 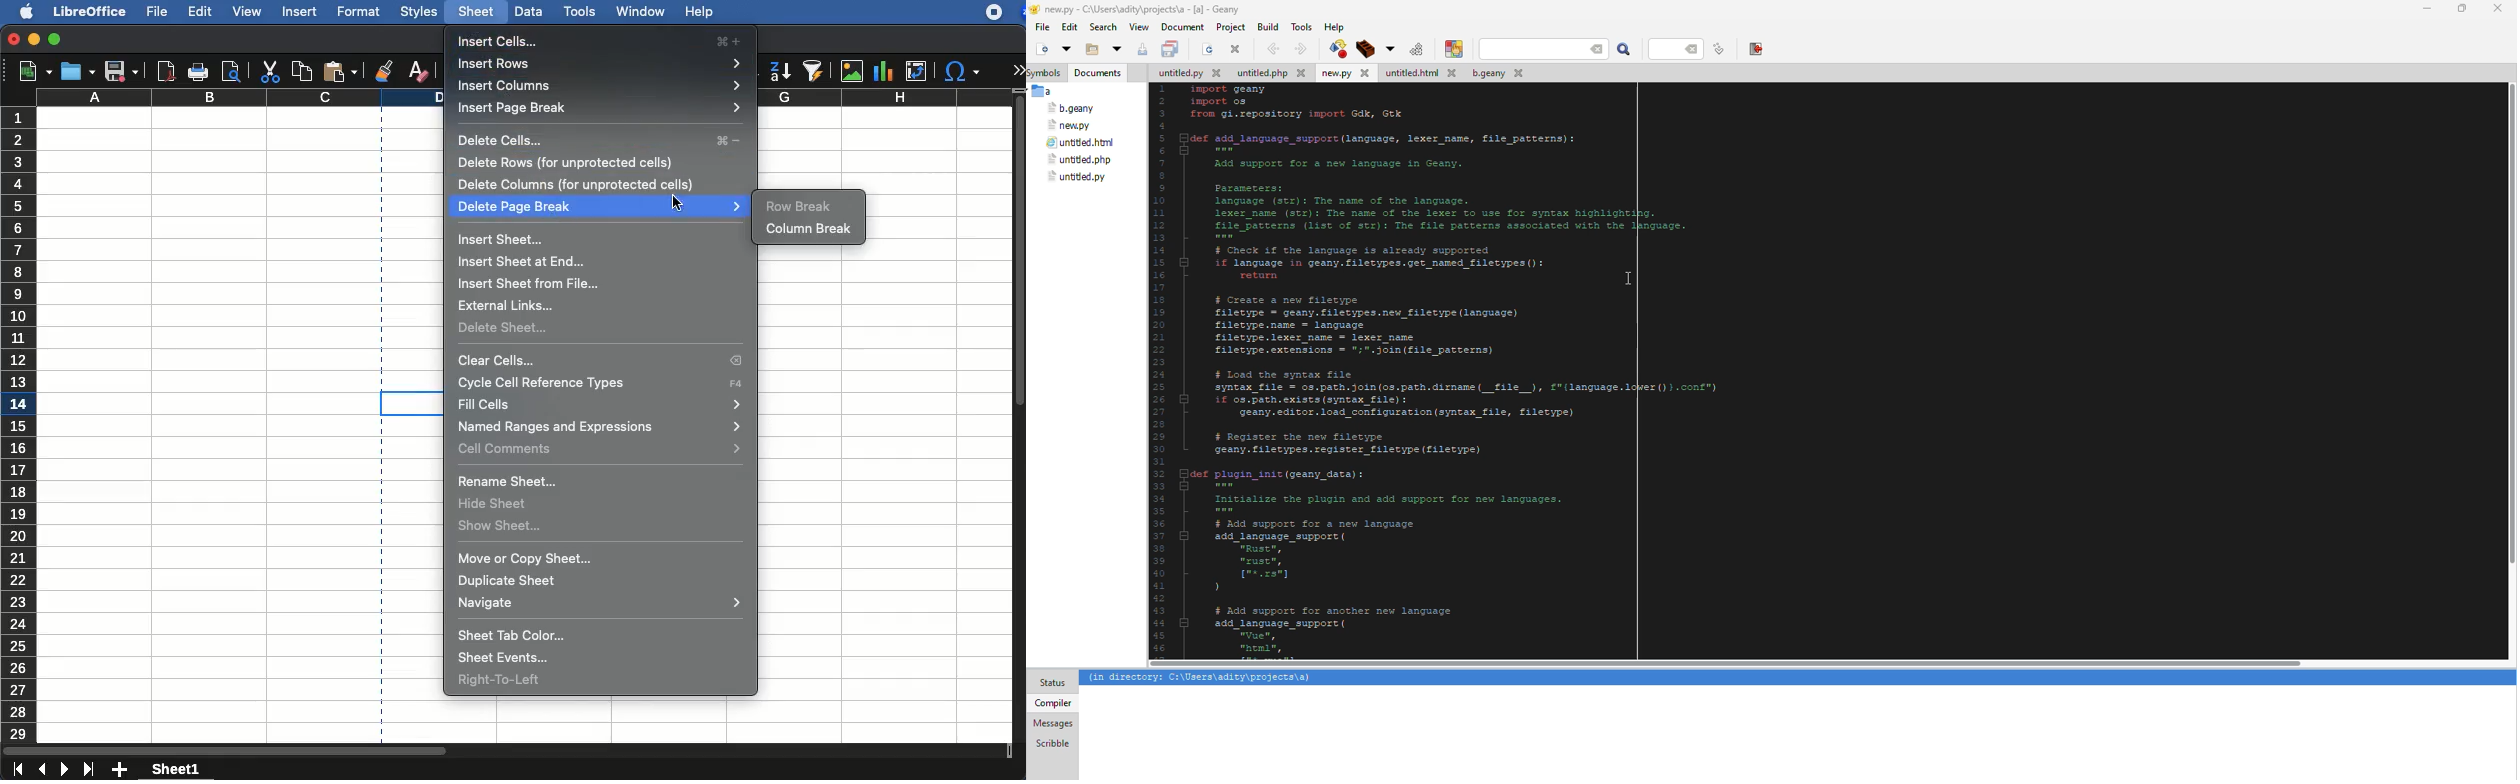 I want to click on maximize, so click(x=54, y=39).